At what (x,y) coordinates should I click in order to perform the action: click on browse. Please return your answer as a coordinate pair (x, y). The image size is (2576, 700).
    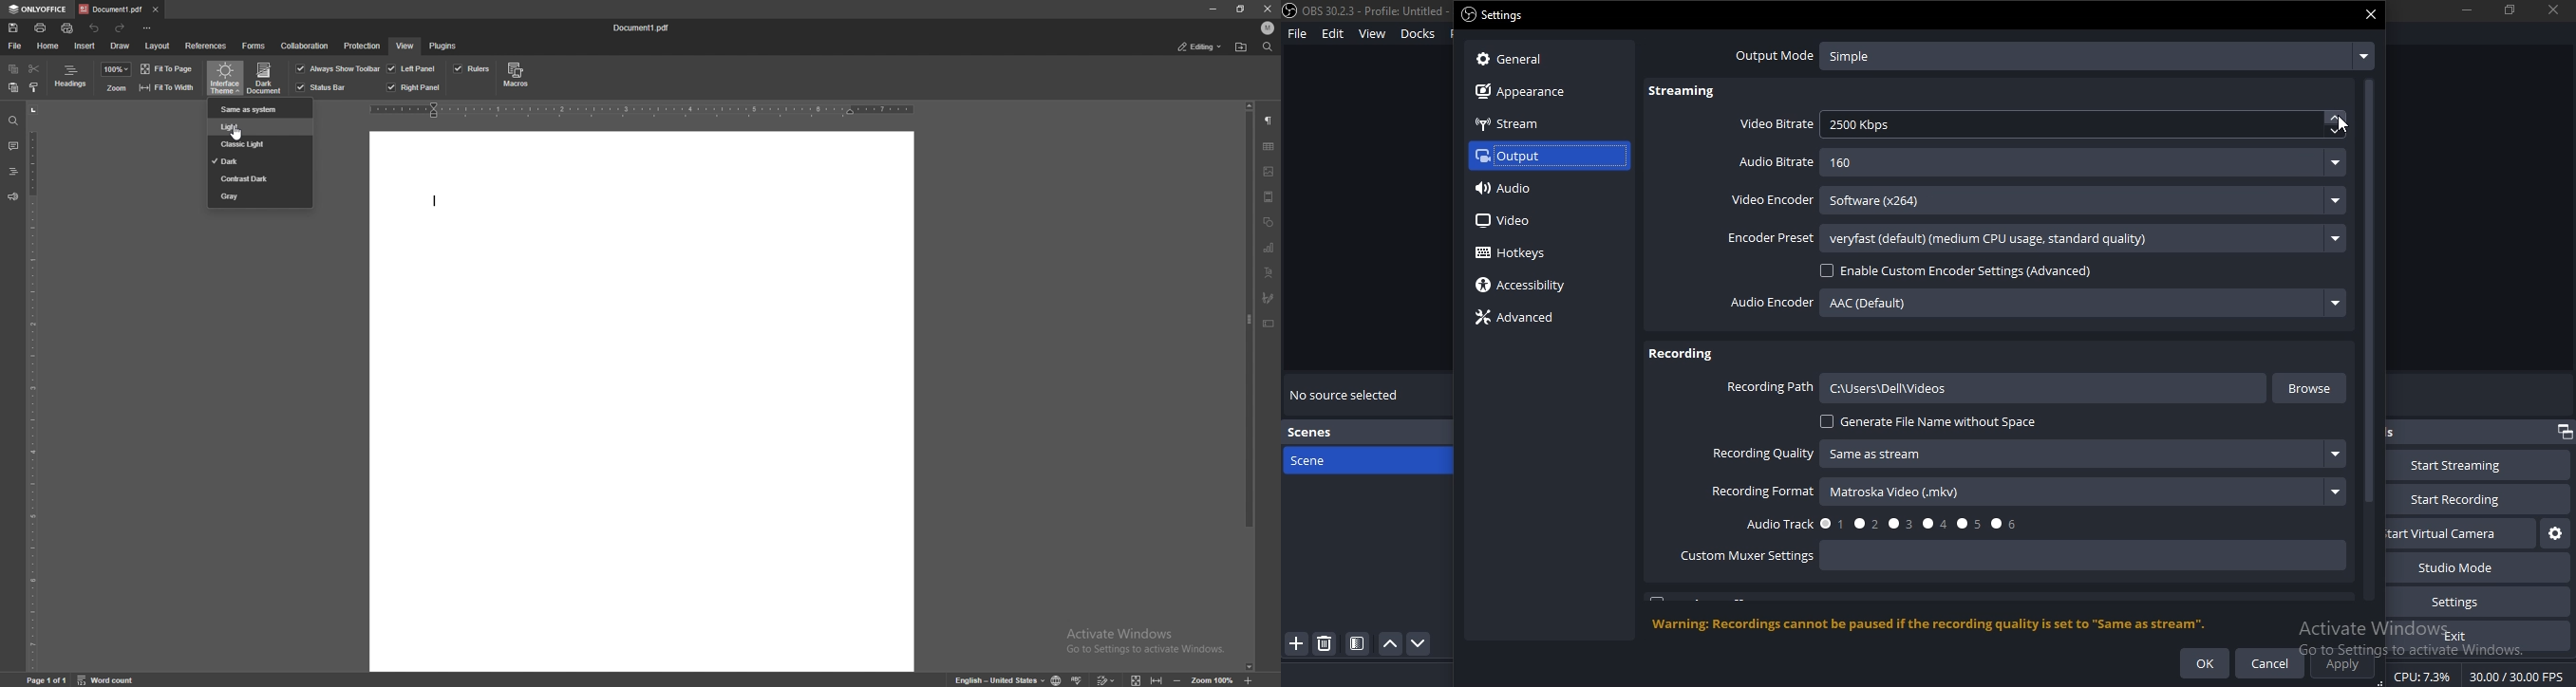
    Looking at the image, I should click on (2311, 388).